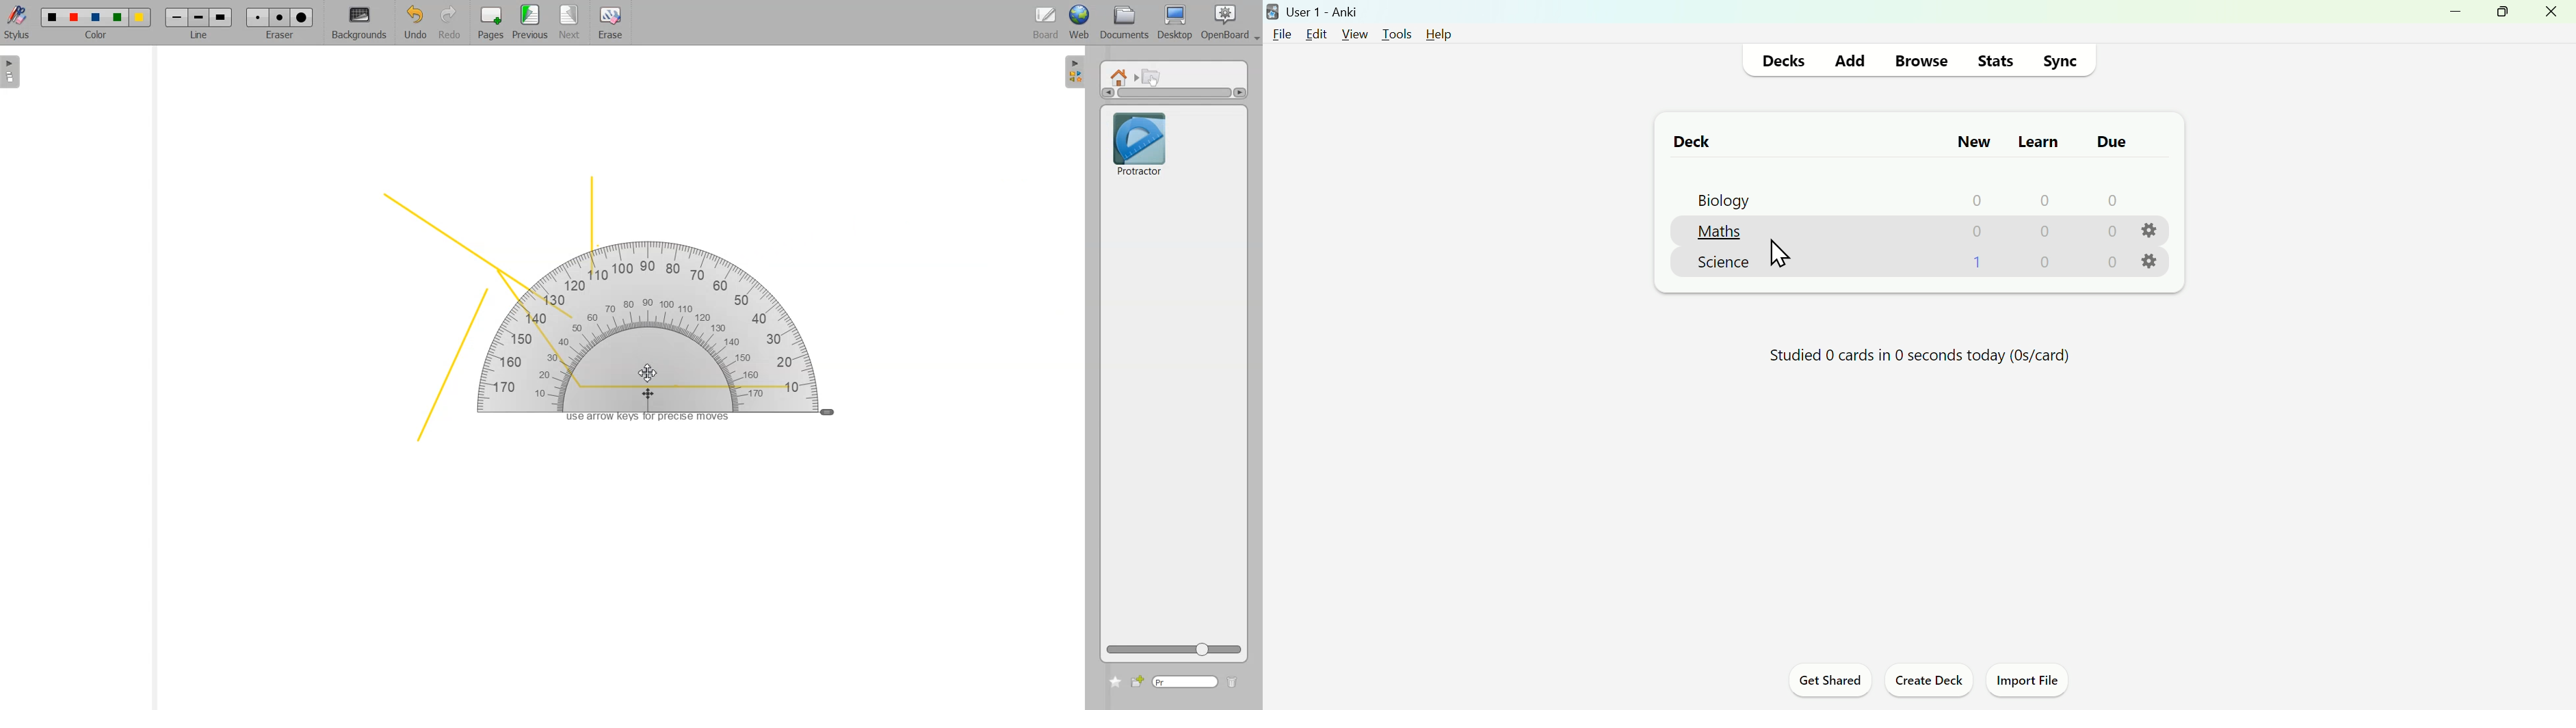 This screenshot has width=2576, height=728. I want to click on 0, so click(2112, 263).